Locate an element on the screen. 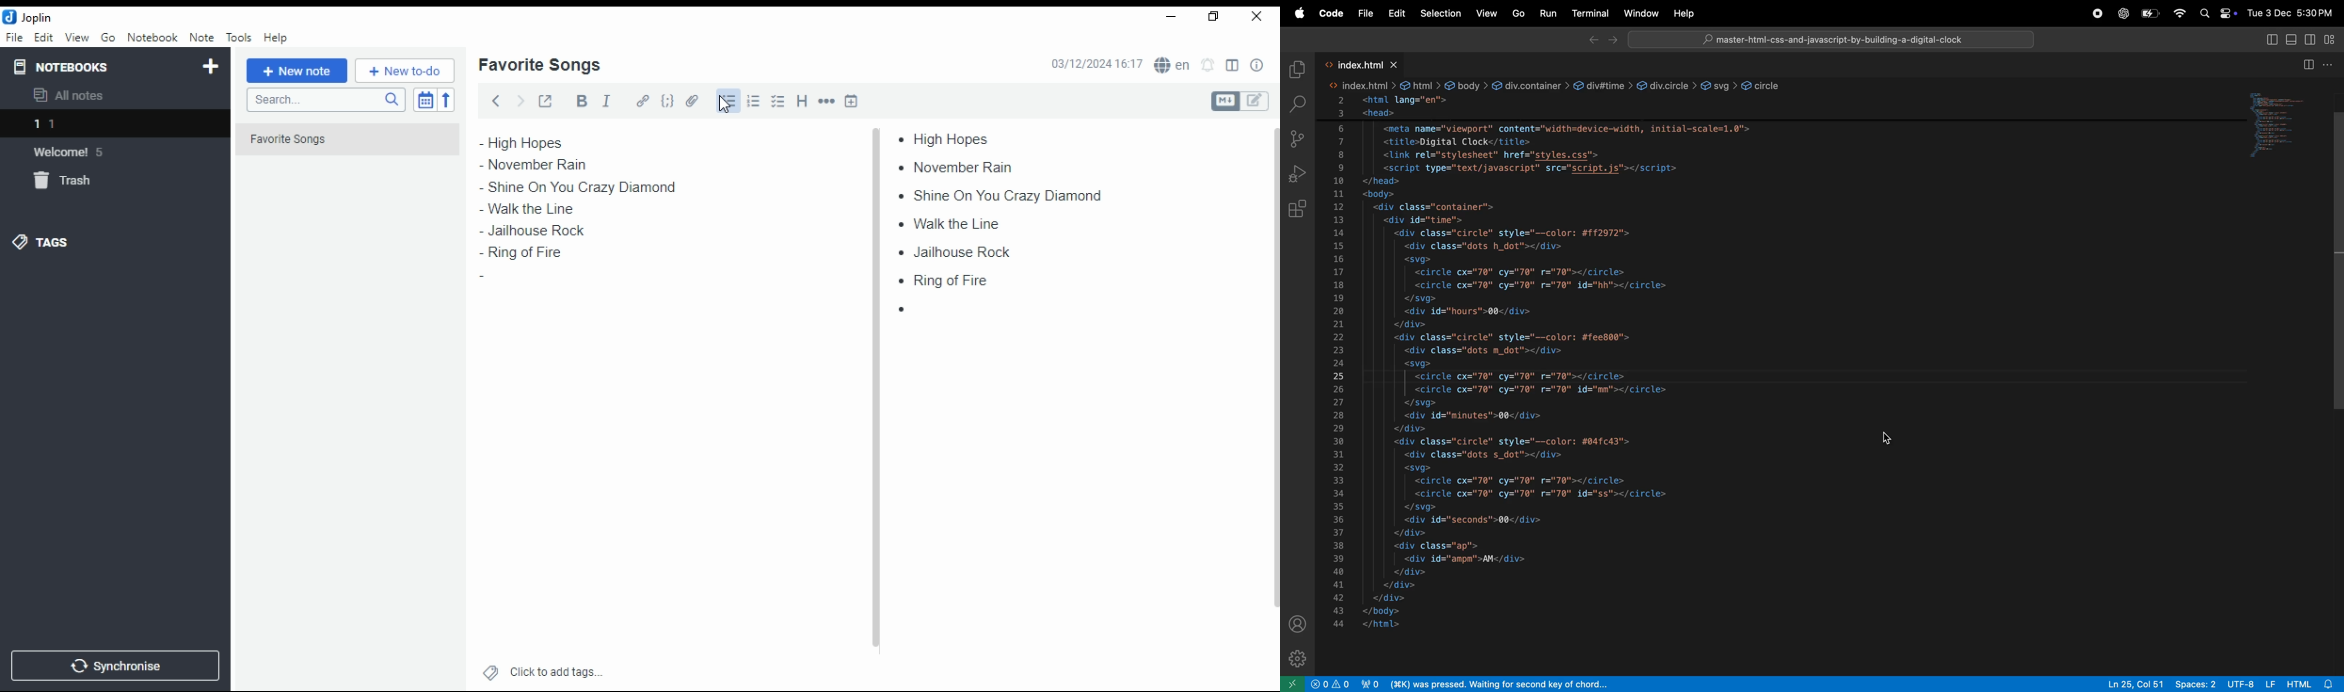 This screenshot has height=700, width=2352. help is located at coordinates (275, 38).